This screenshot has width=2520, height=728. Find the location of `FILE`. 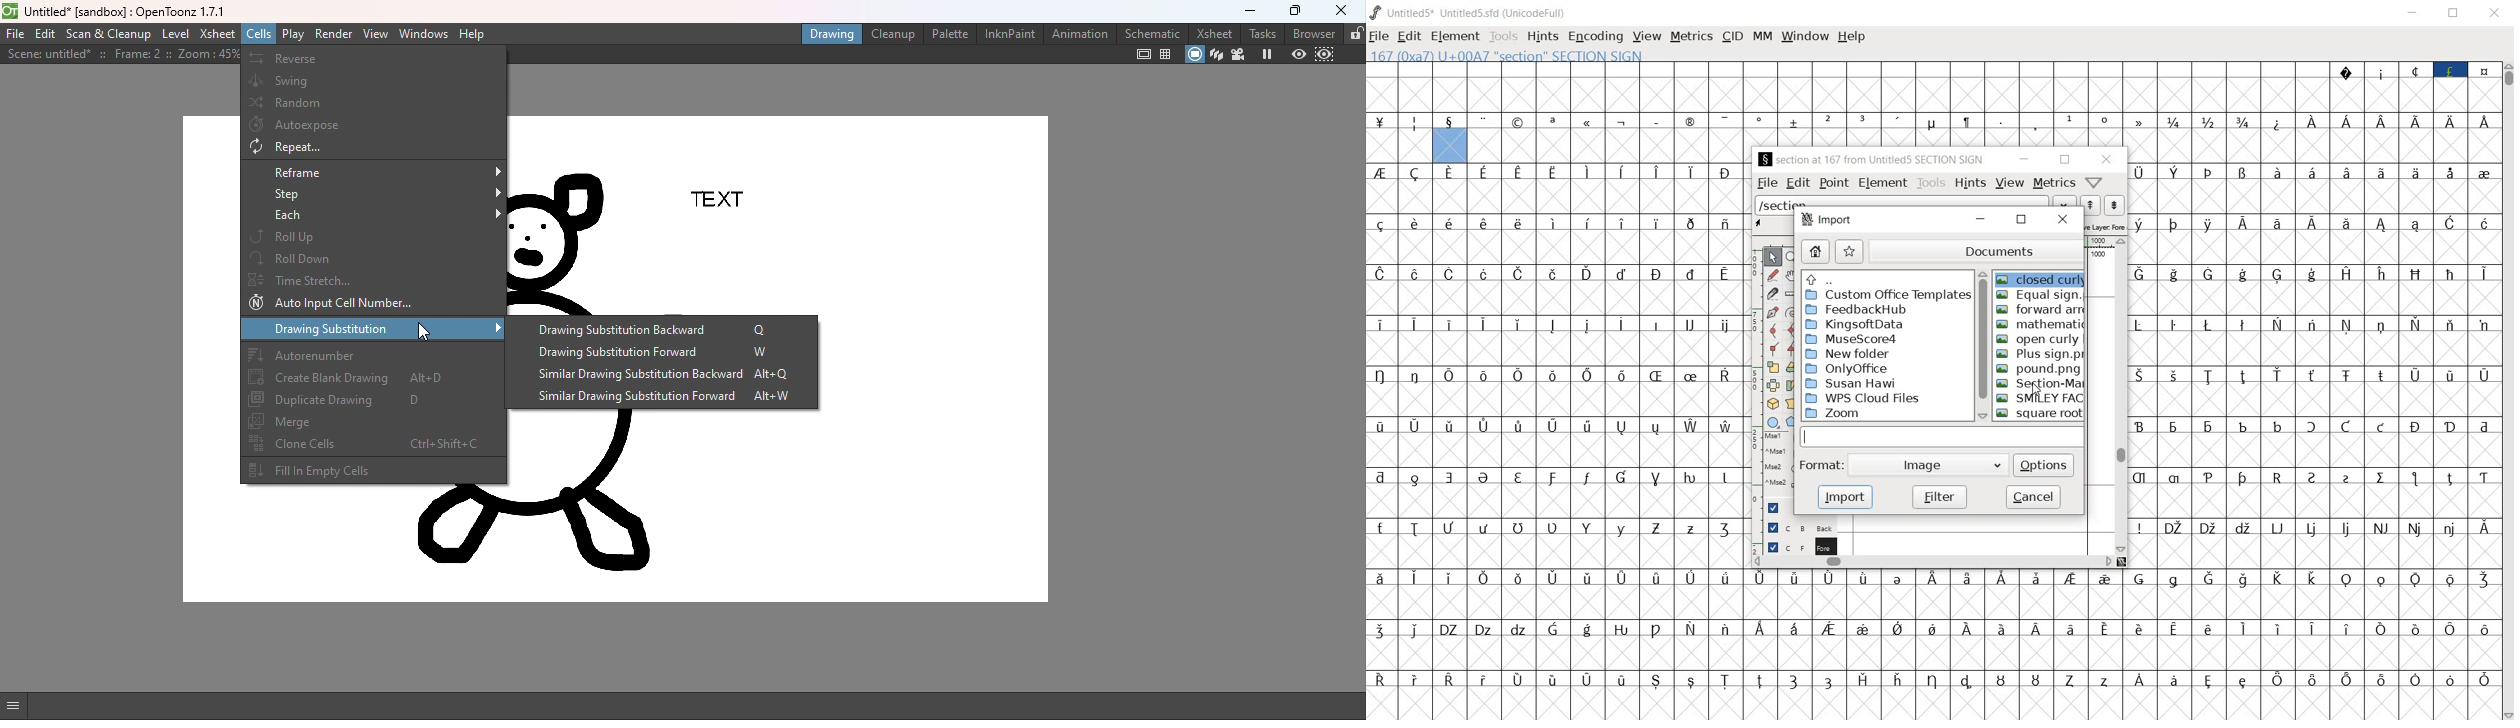

FILE is located at coordinates (1380, 37).